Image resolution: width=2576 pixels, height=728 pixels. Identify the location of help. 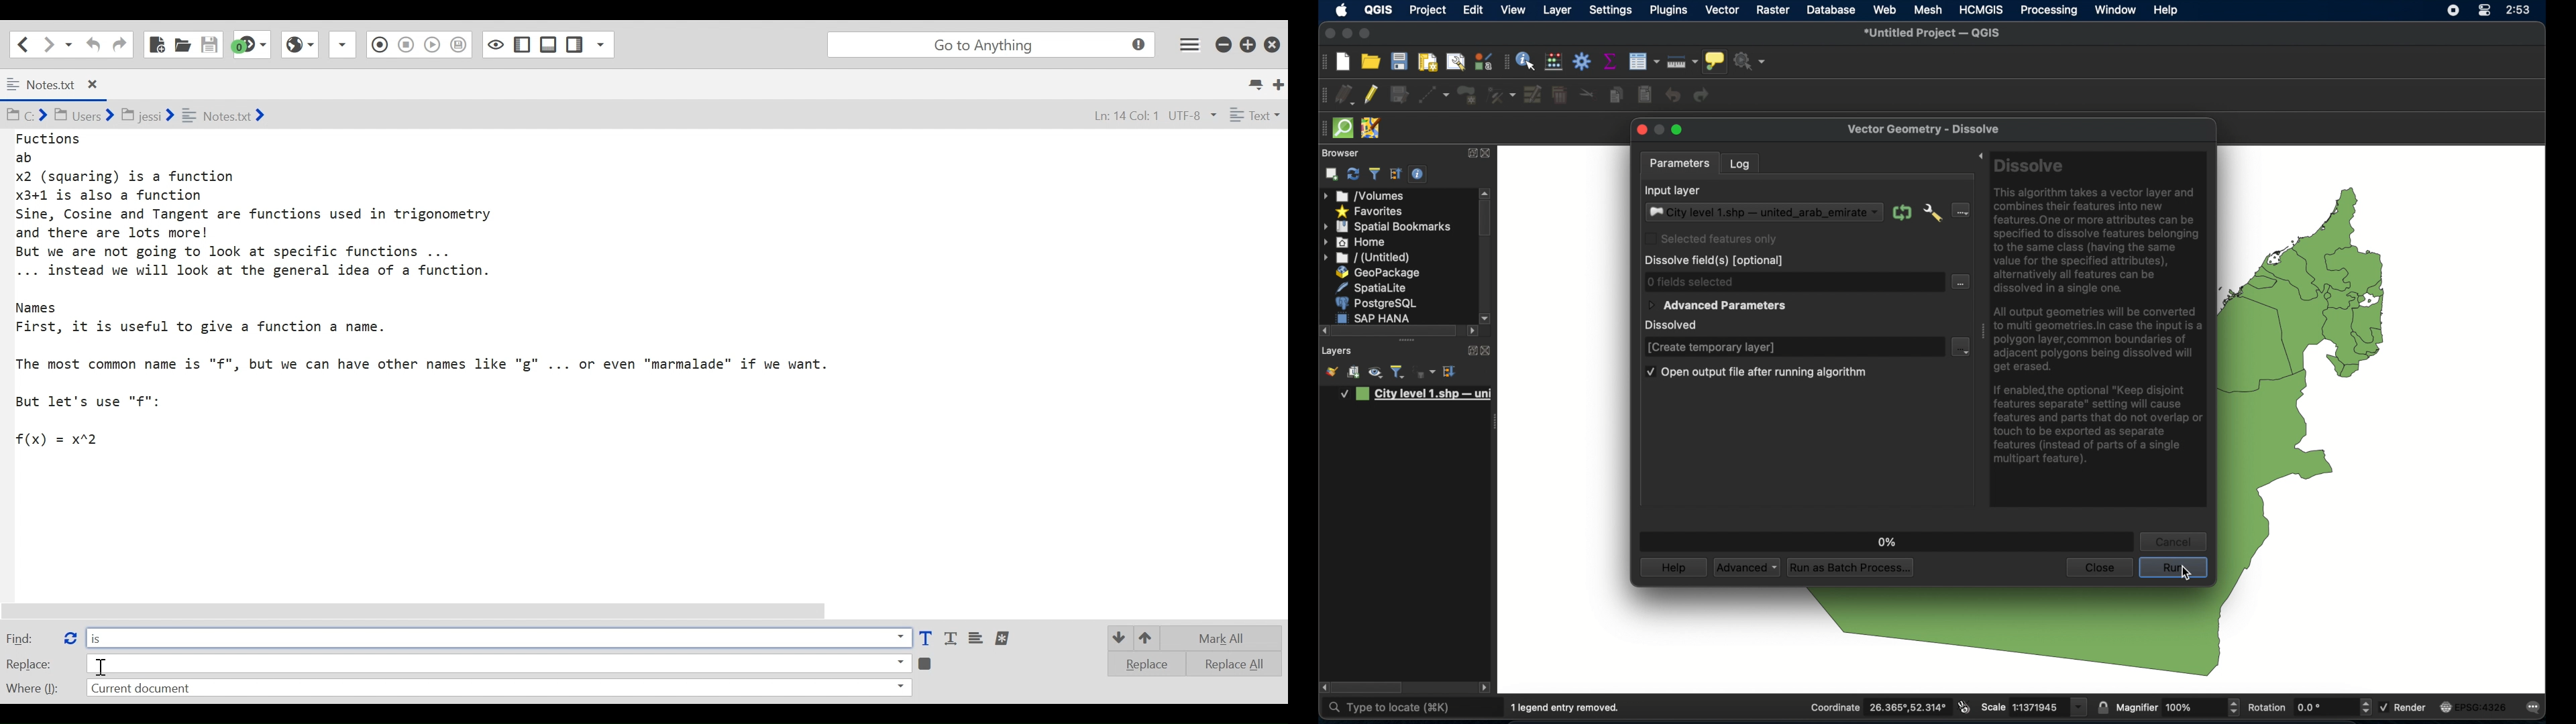
(1672, 568).